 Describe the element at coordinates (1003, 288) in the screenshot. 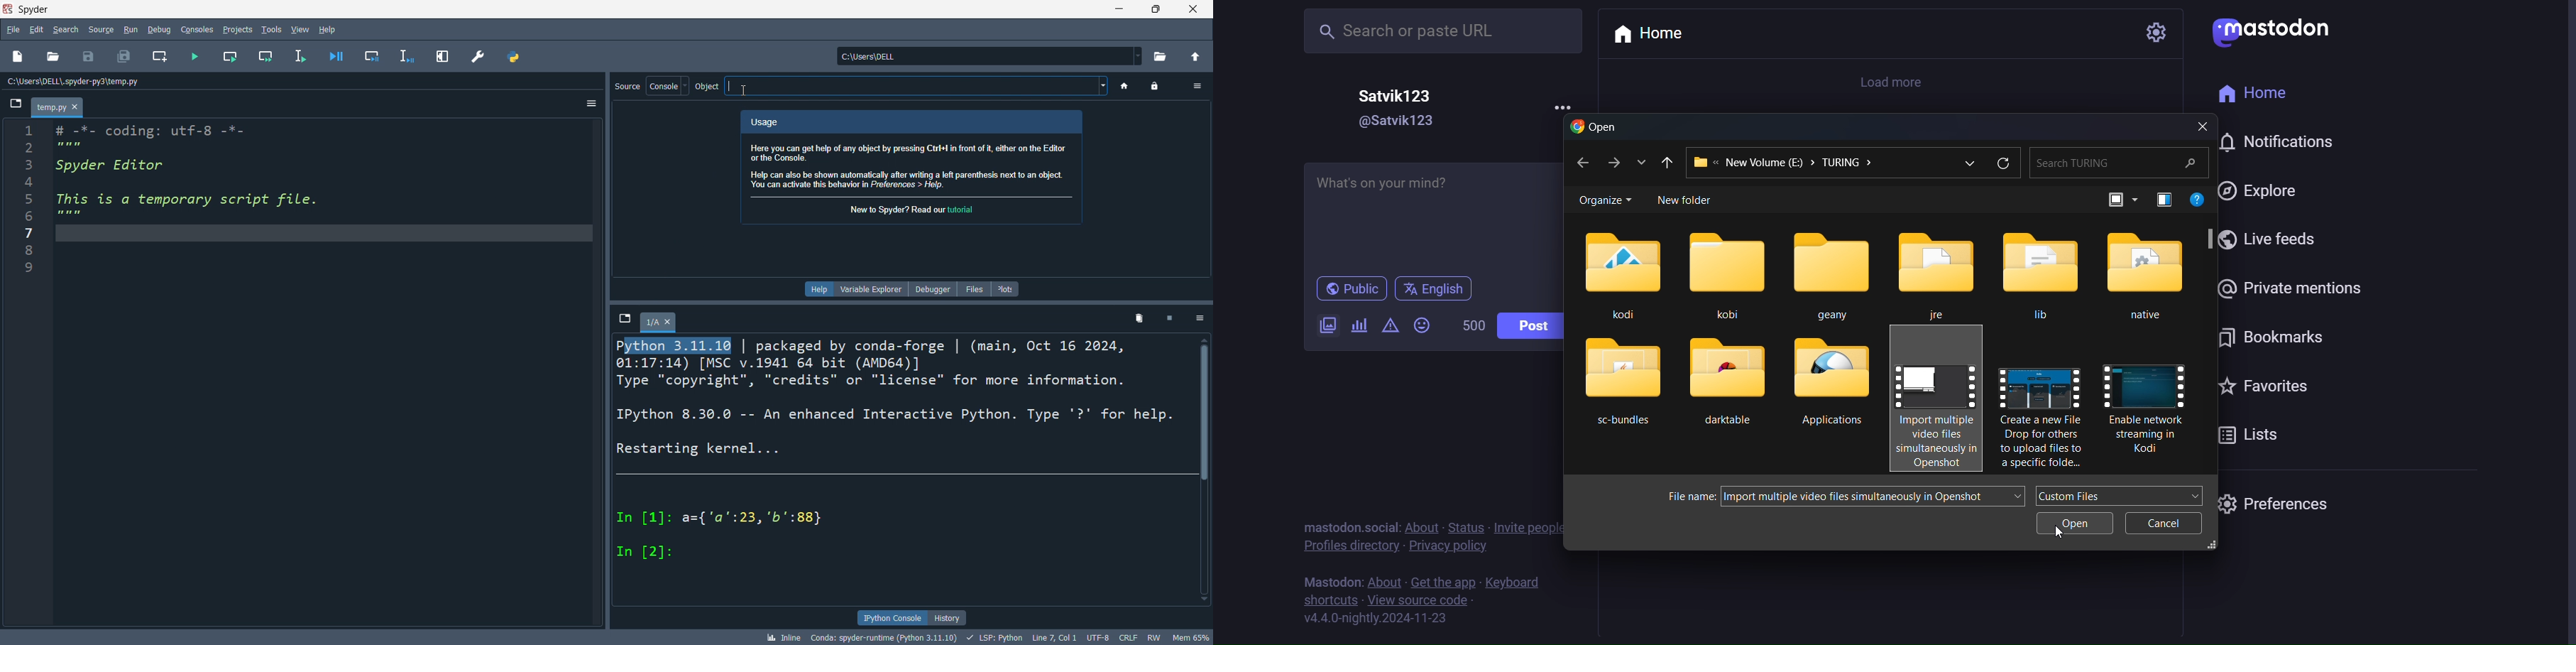

I see `plots` at that location.